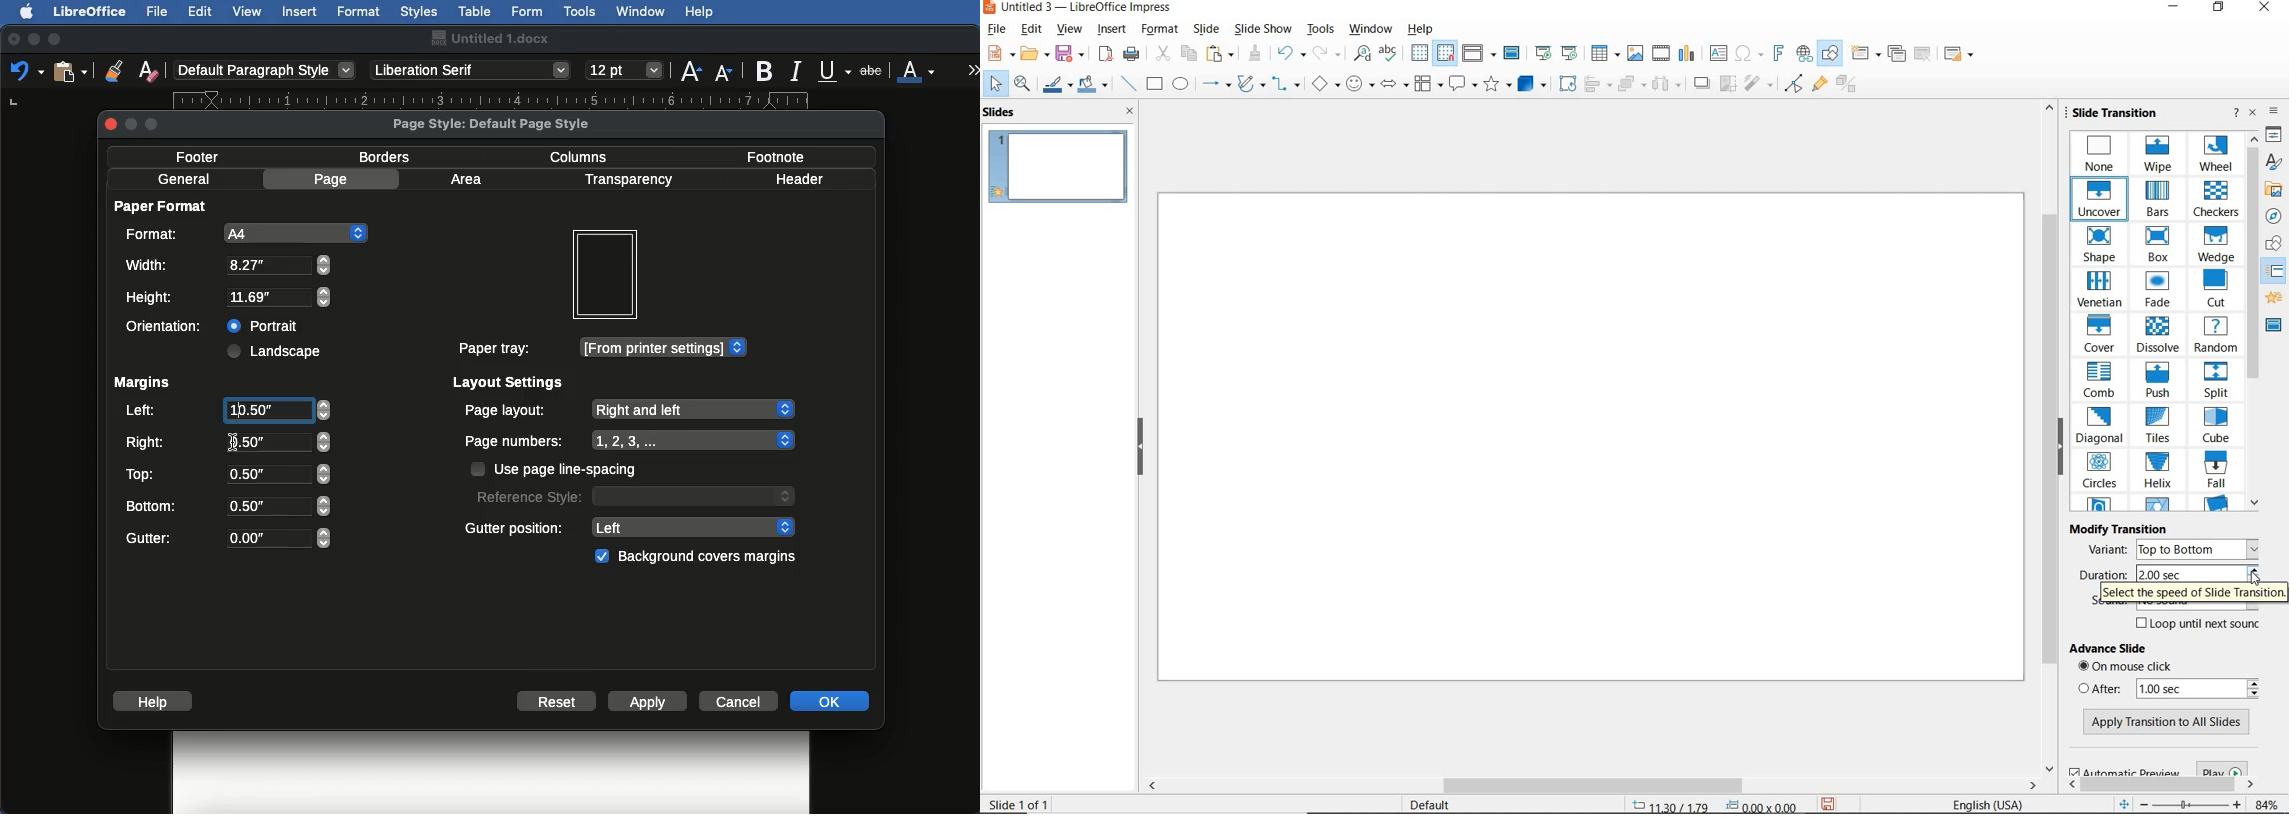 Image resolution: width=2296 pixels, height=840 pixels. Describe the element at coordinates (2102, 472) in the screenshot. I see `CIRCLES` at that location.